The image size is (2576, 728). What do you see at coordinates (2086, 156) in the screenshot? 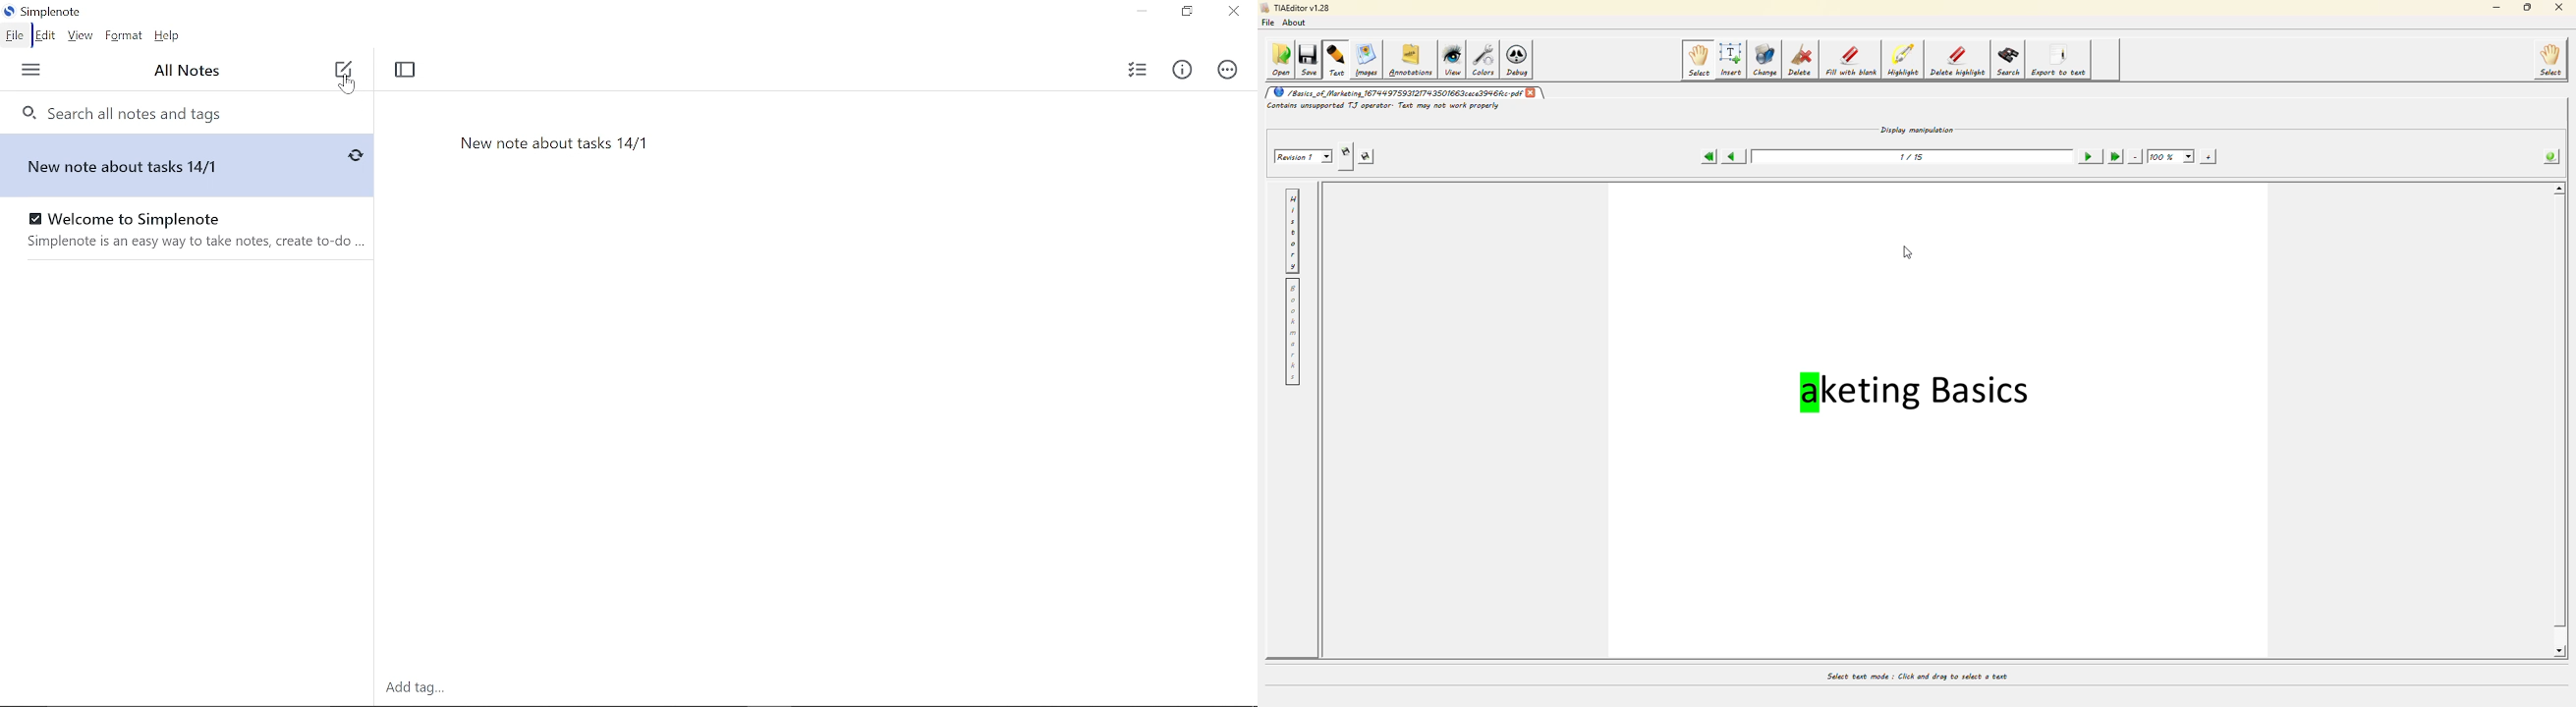
I see `next page` at bounding box center [2086, 156].